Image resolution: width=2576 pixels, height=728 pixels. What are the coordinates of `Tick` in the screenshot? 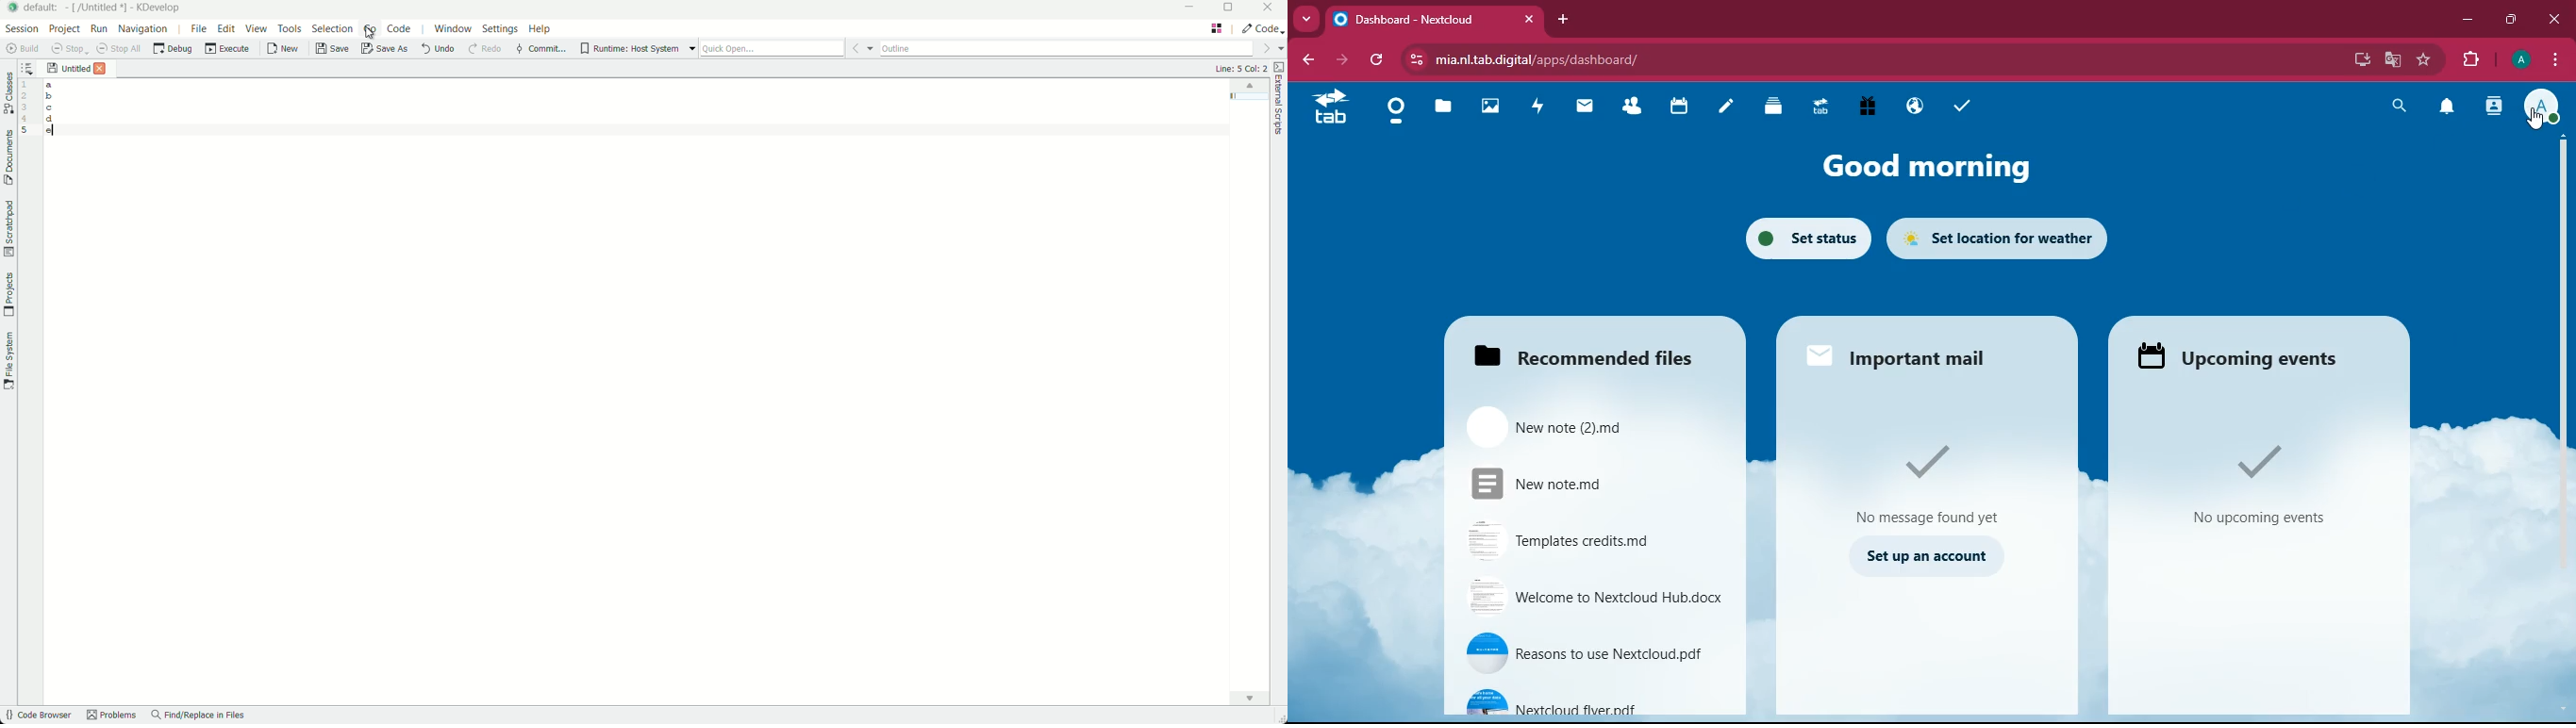 It's located at (2254, 464).